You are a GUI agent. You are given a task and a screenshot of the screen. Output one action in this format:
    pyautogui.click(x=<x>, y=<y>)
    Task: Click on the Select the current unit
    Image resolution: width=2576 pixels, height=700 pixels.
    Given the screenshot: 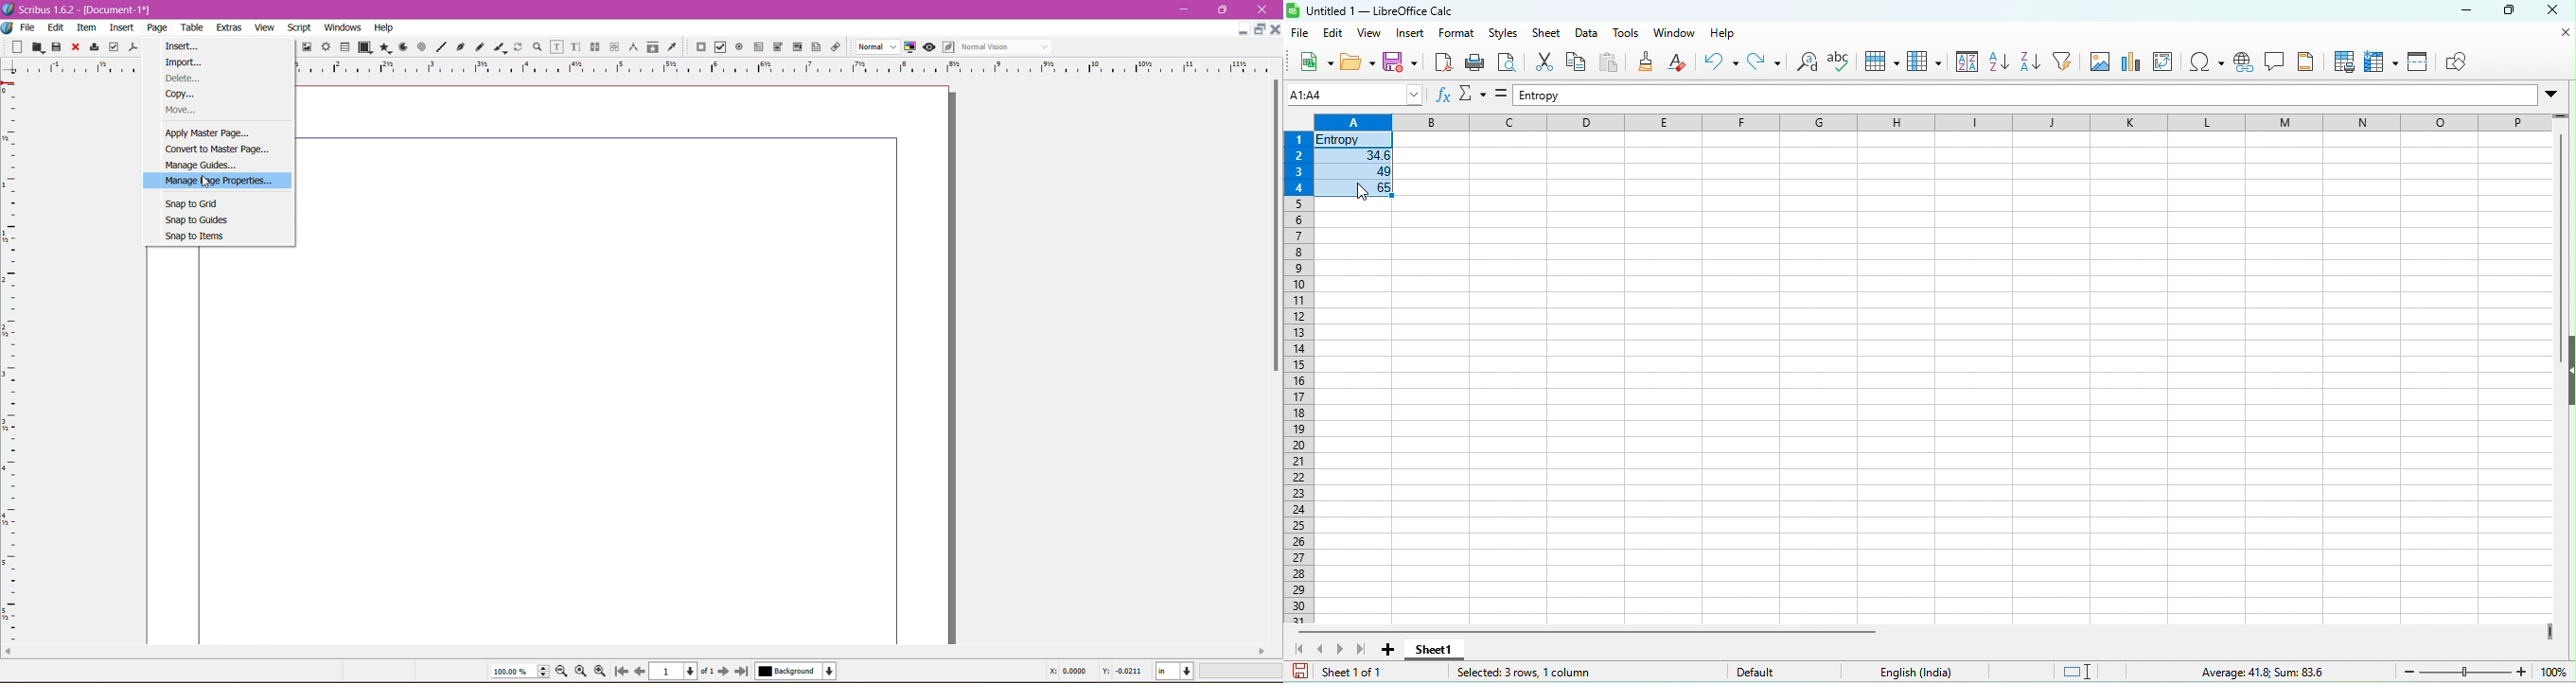 What is the action you would take?
    pyautogui.click(x=1175, y=672)
    